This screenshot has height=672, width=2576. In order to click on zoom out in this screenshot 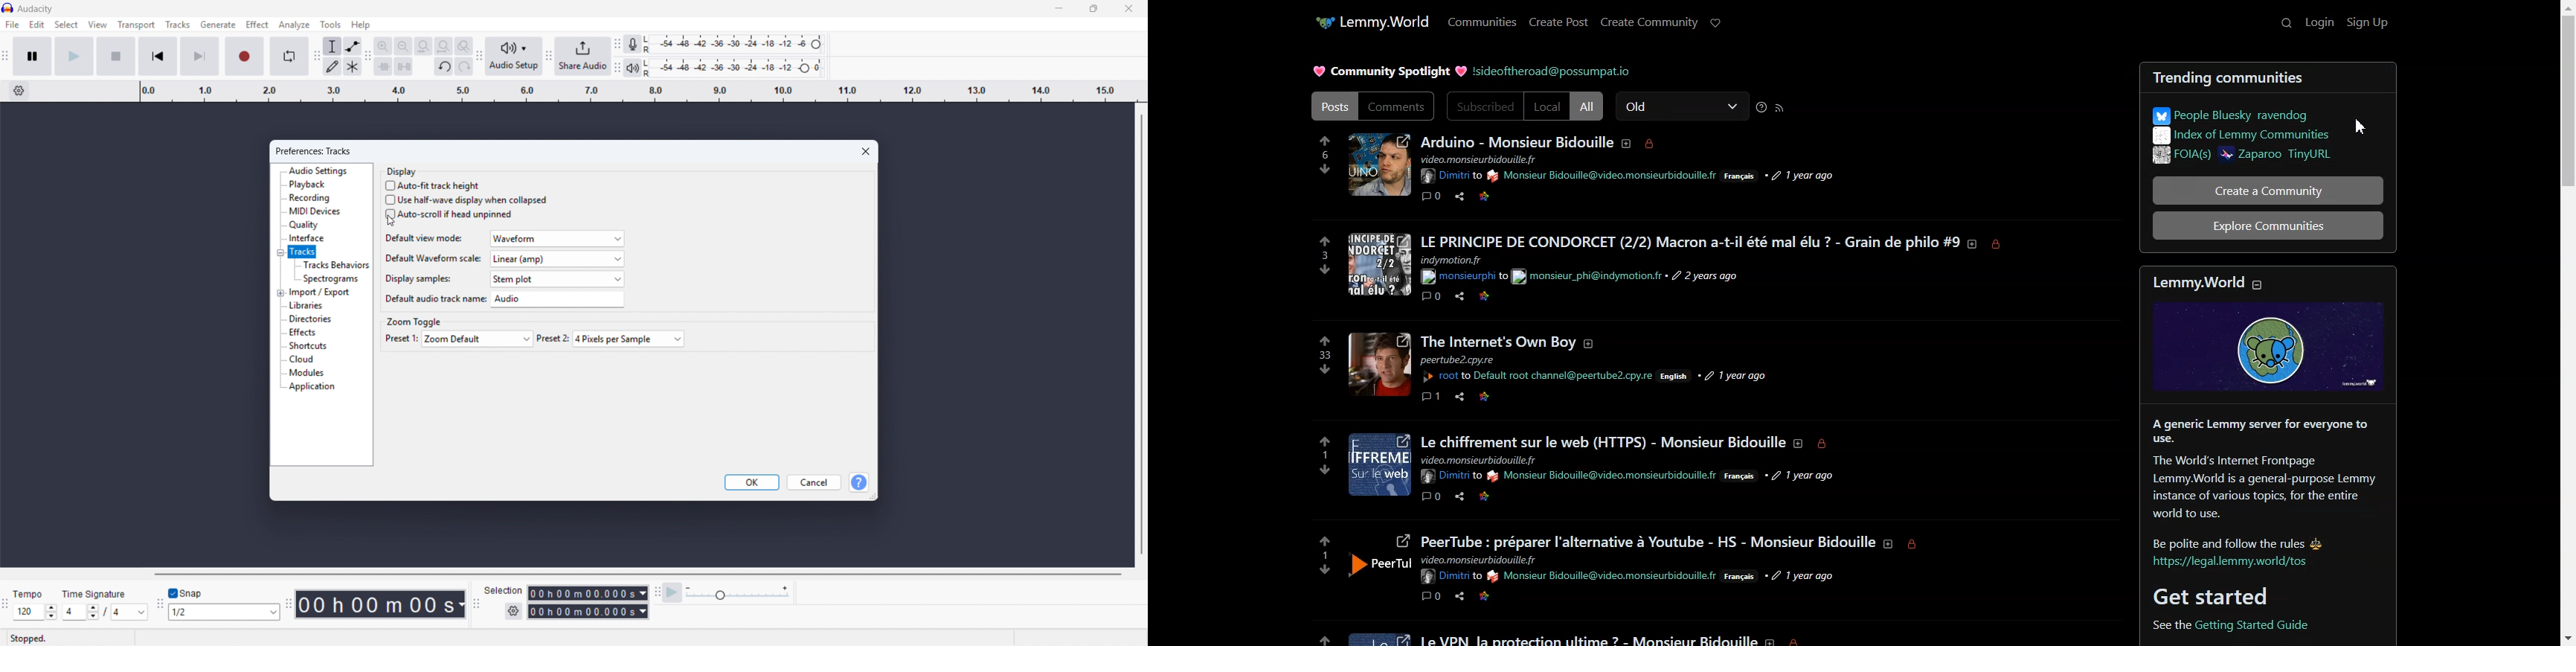, I will do `click(403, 45)`.